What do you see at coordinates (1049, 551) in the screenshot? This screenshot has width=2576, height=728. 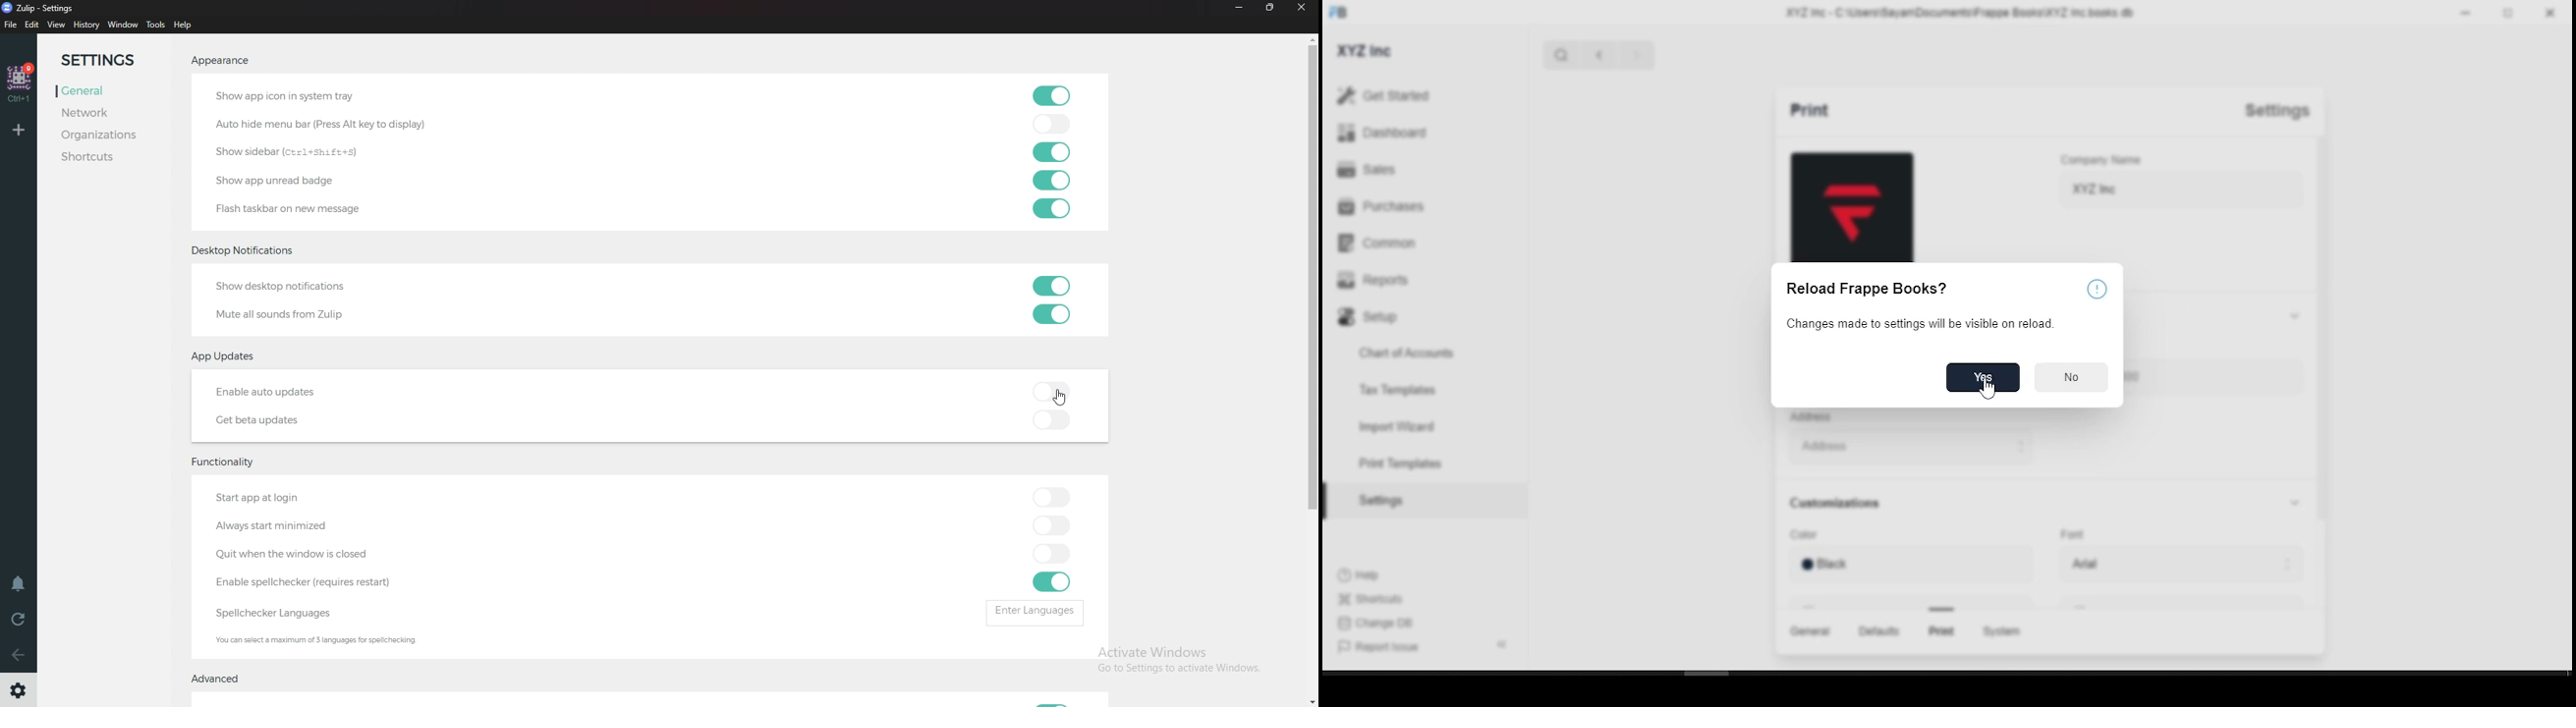 I see `toggle` at bounding box center [1049, 551].